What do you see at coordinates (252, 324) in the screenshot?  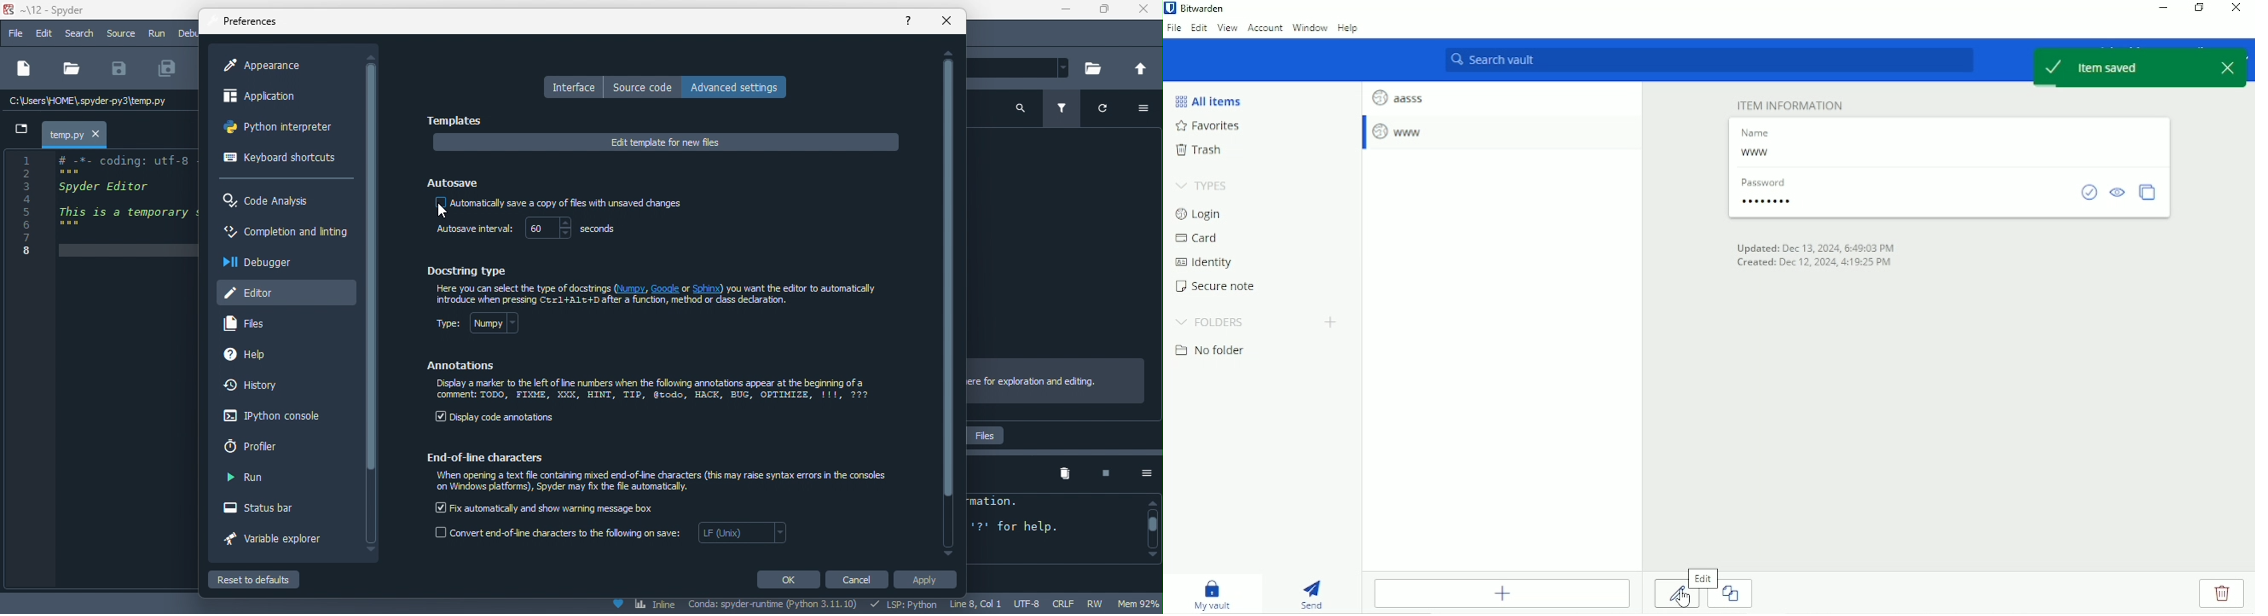 I see `files` at bounding box center [252, 324].